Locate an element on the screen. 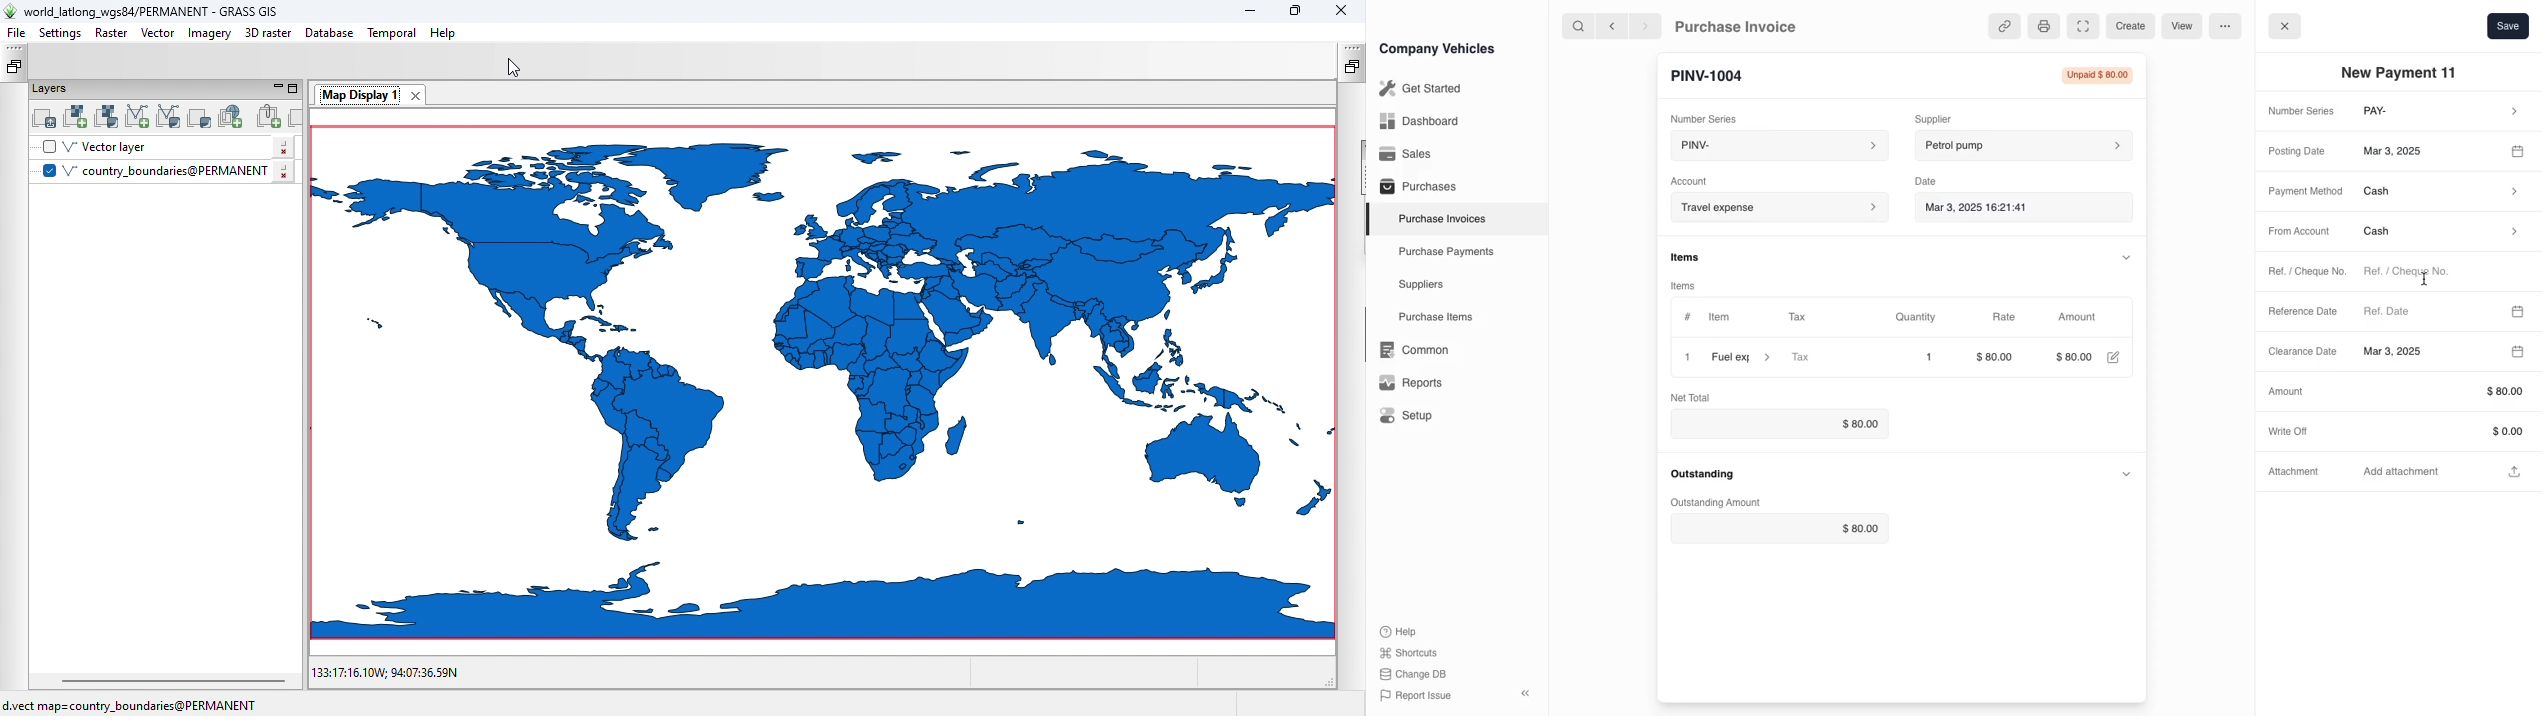 Image resolution: width=2548 pixels, height=728 pixels. Date is located at coordinates (1934, 178).